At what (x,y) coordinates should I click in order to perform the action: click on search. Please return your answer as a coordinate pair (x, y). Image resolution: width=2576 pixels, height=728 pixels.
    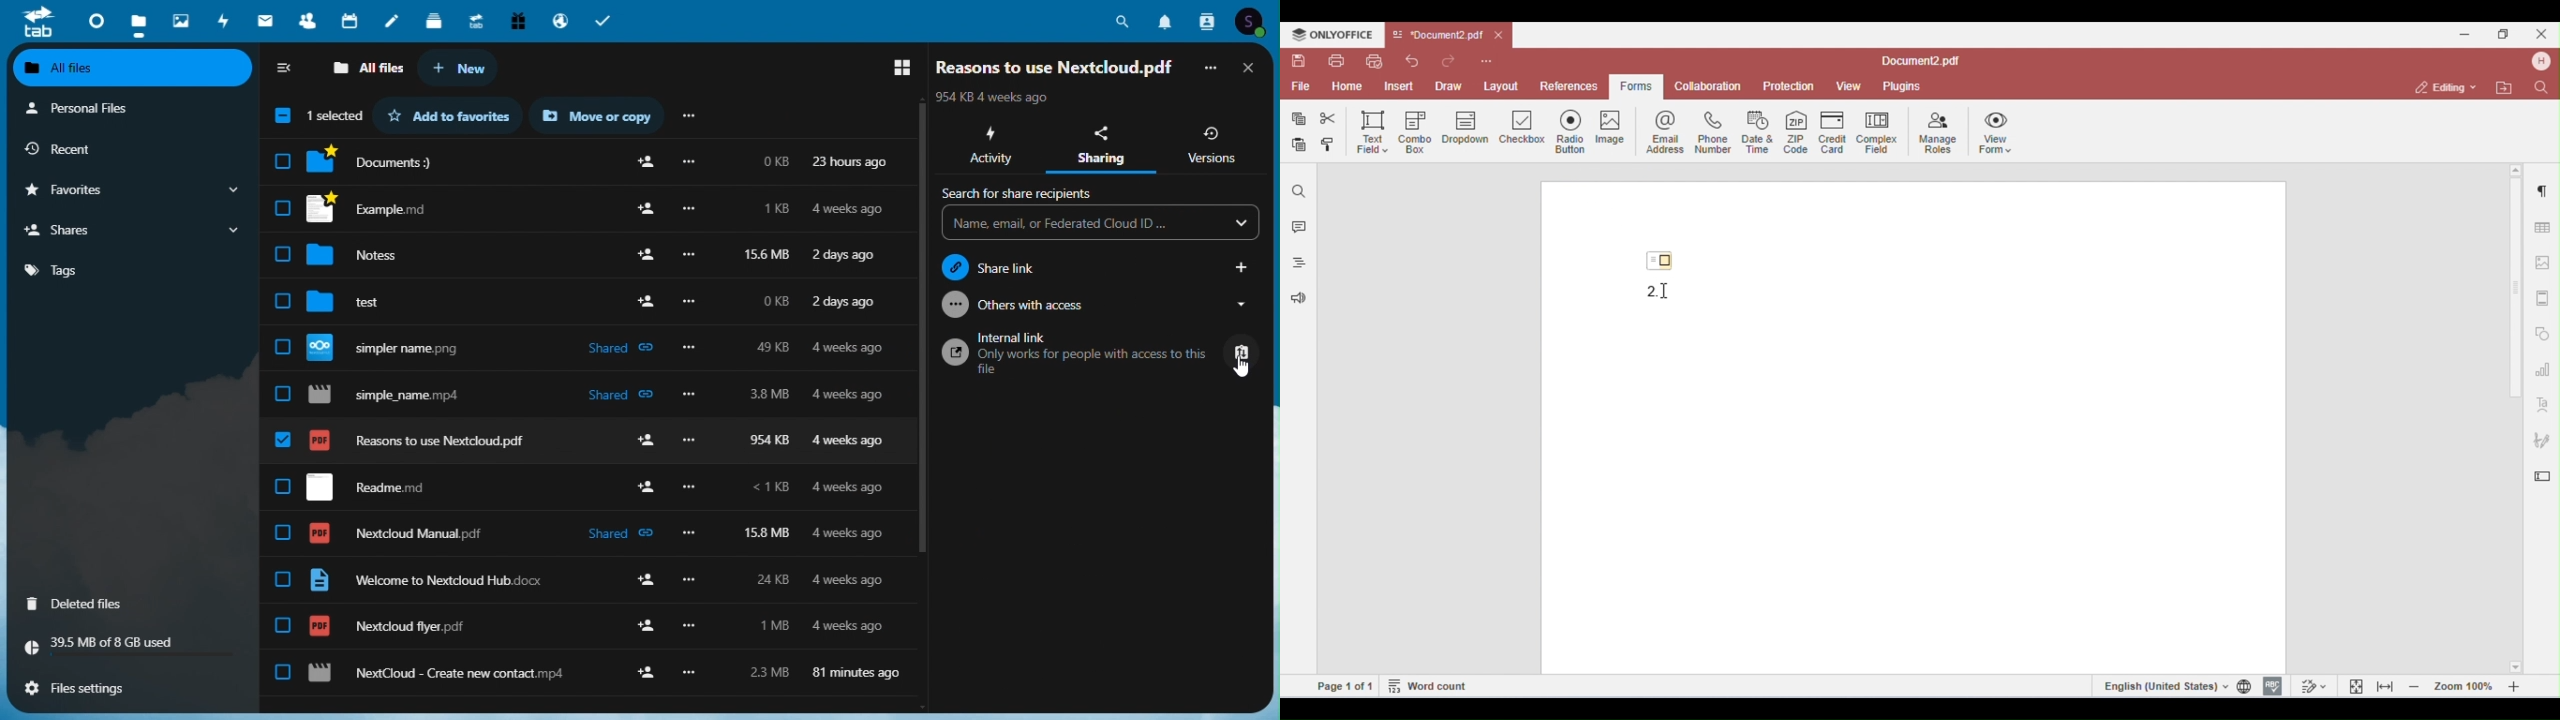
    Looking at the image, I should click on (1127, 18).